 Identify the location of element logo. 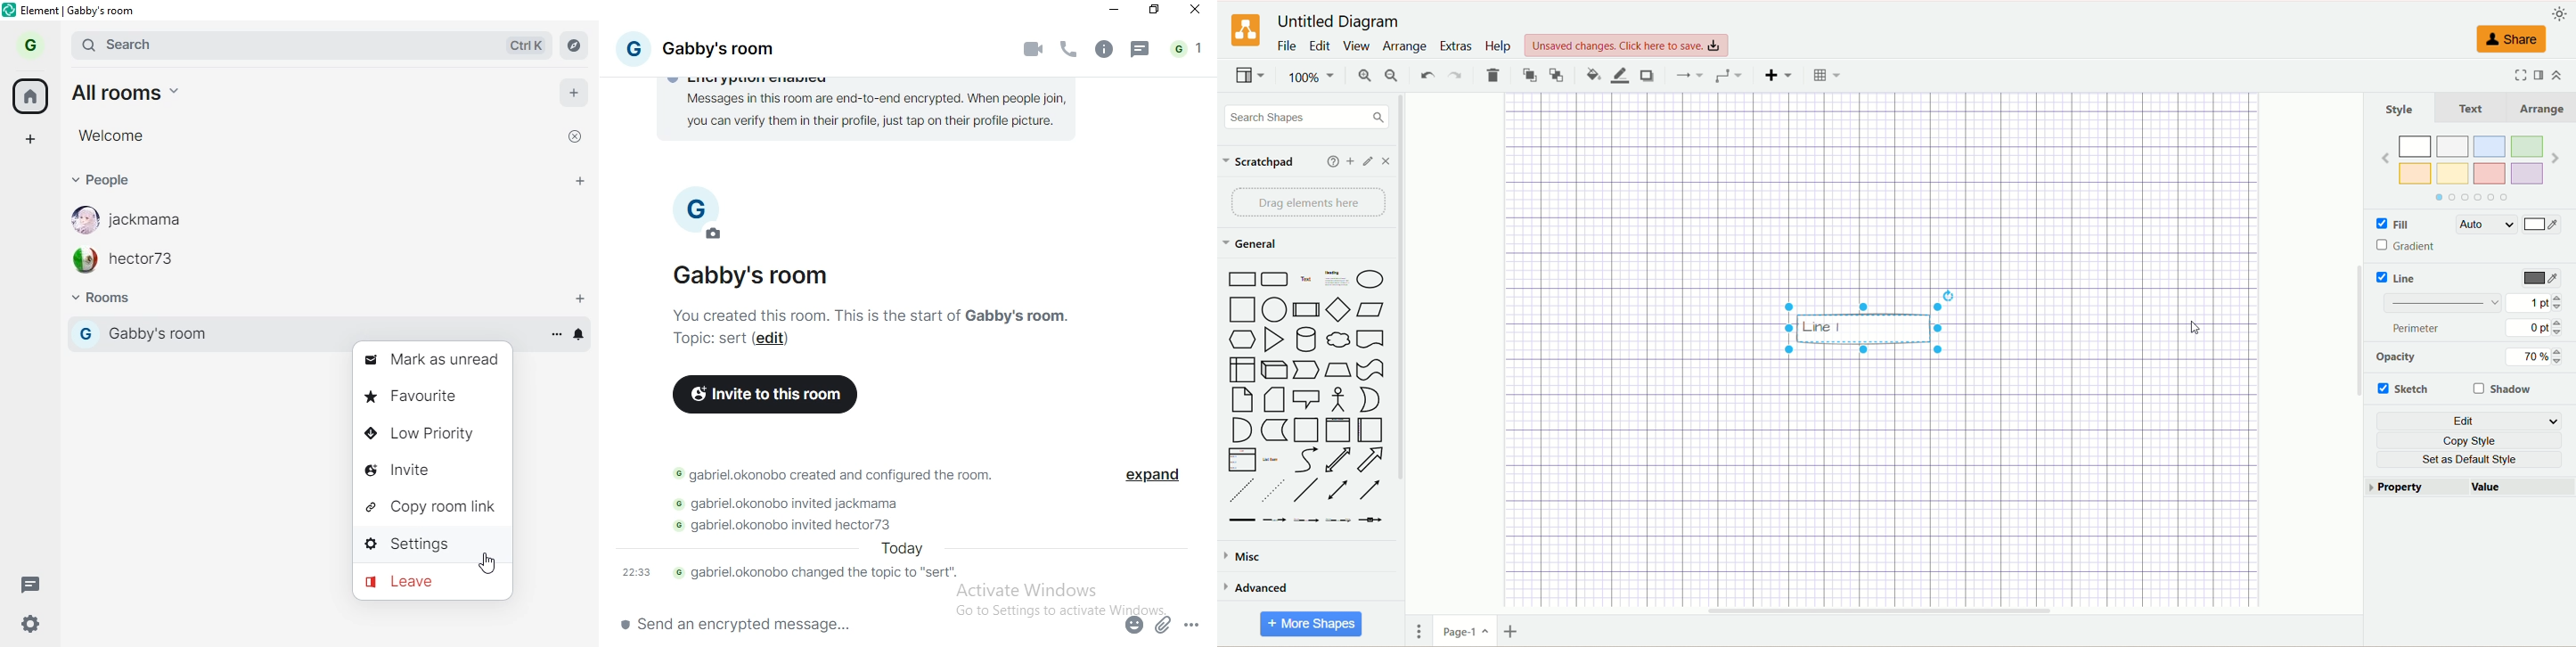
(10, 10).